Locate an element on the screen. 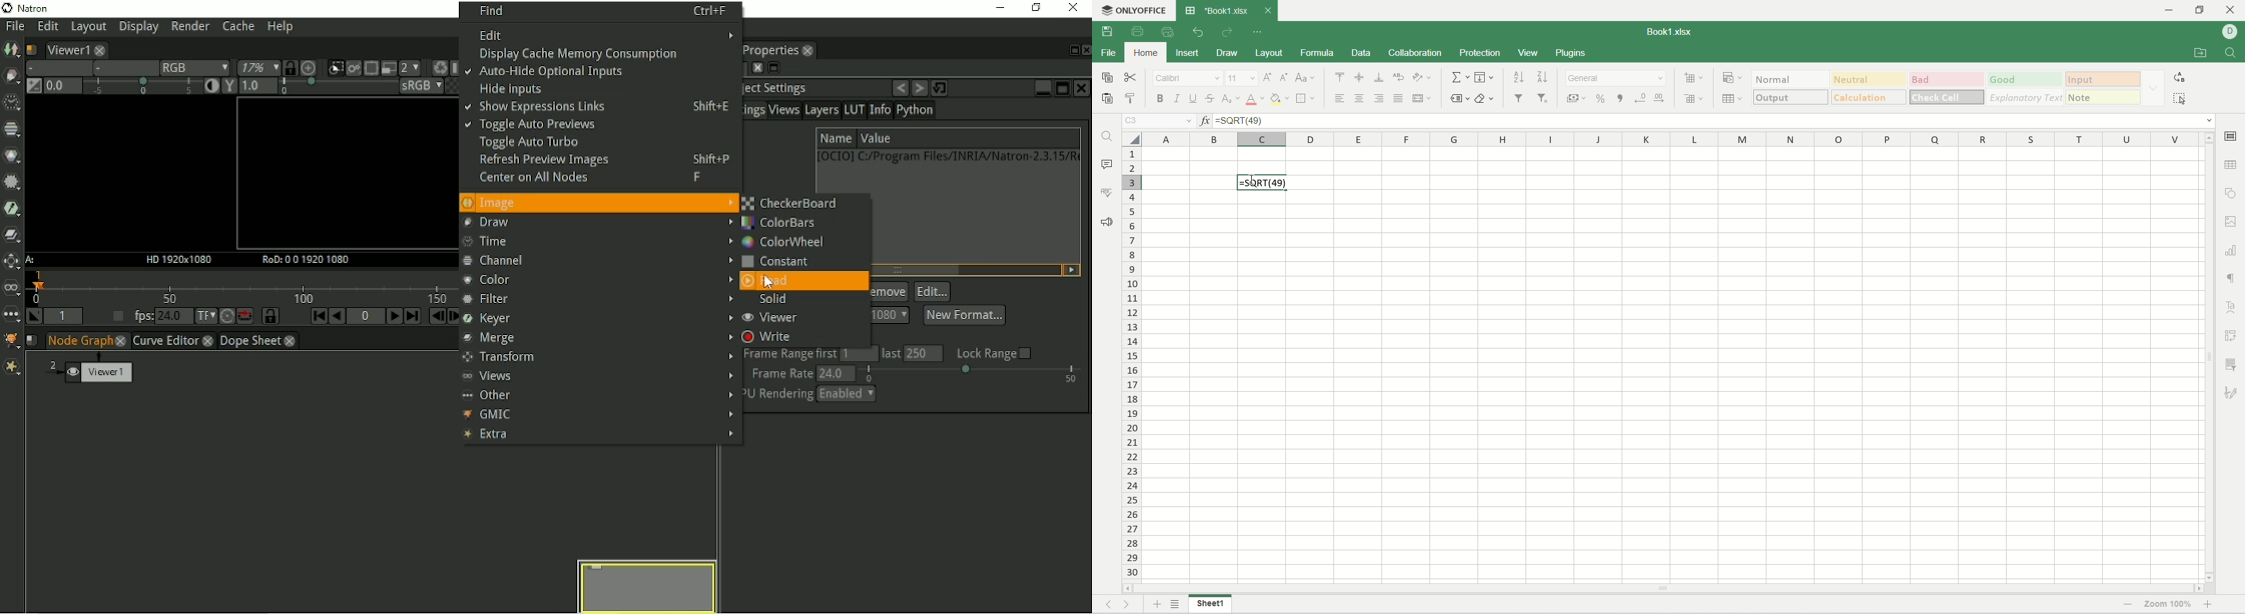 Image resolution: width=2268 pixels, height=616 pixels. Minimize is located at coordinates (997, 7).